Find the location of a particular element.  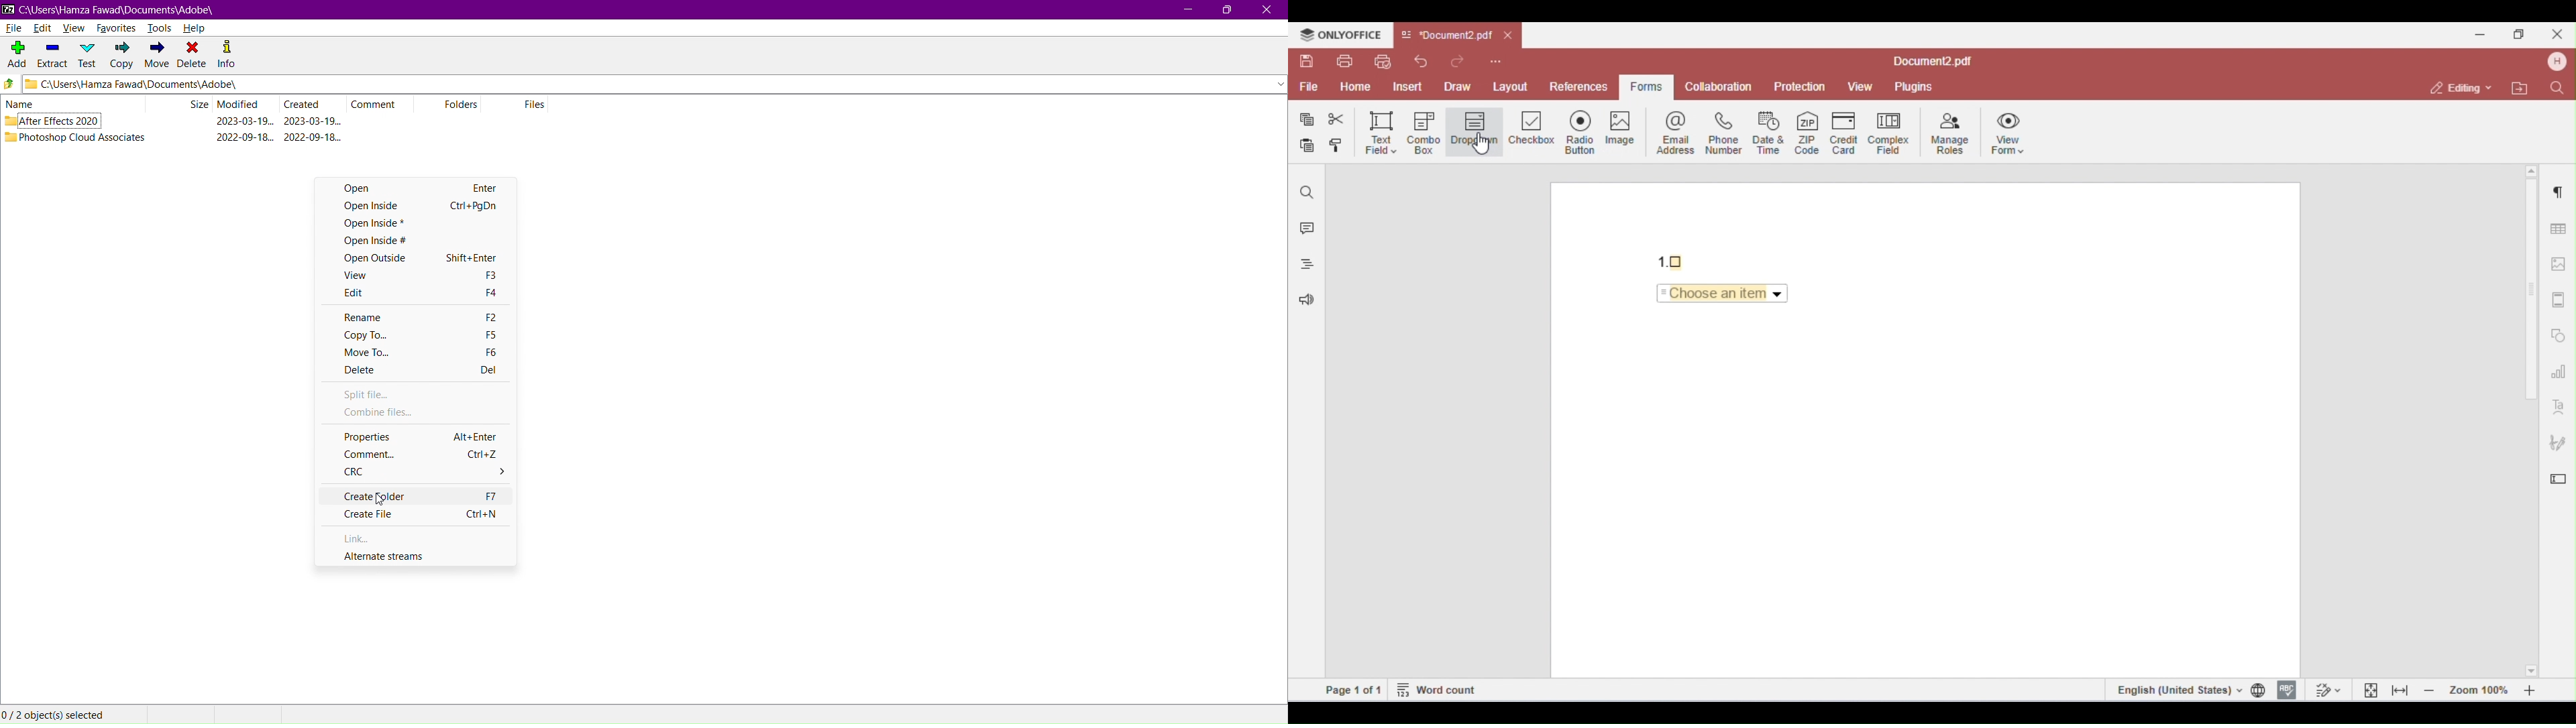

Create Folder is located at coordinates (416, 493).